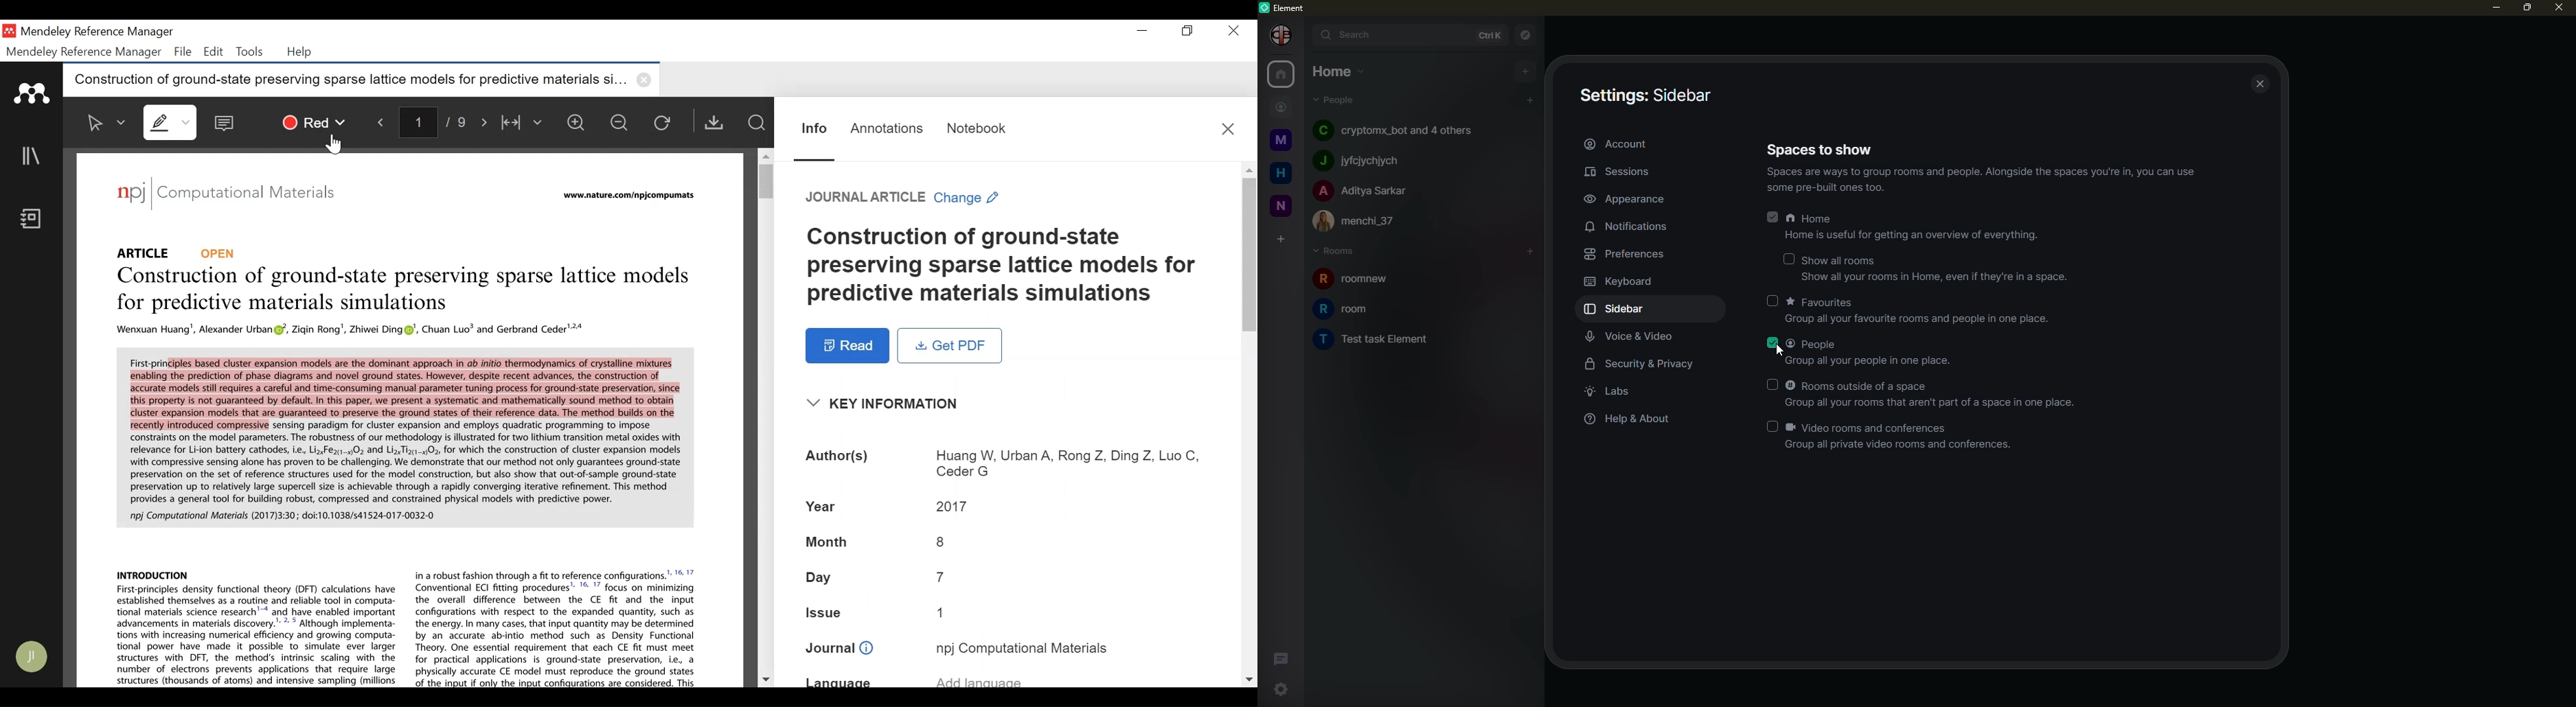 The width and height of the screenshot is (2576, 728). What do you see at coordinates (1393, 130) in the screenshot?
I see `people` at bounding box center [1393, 130].